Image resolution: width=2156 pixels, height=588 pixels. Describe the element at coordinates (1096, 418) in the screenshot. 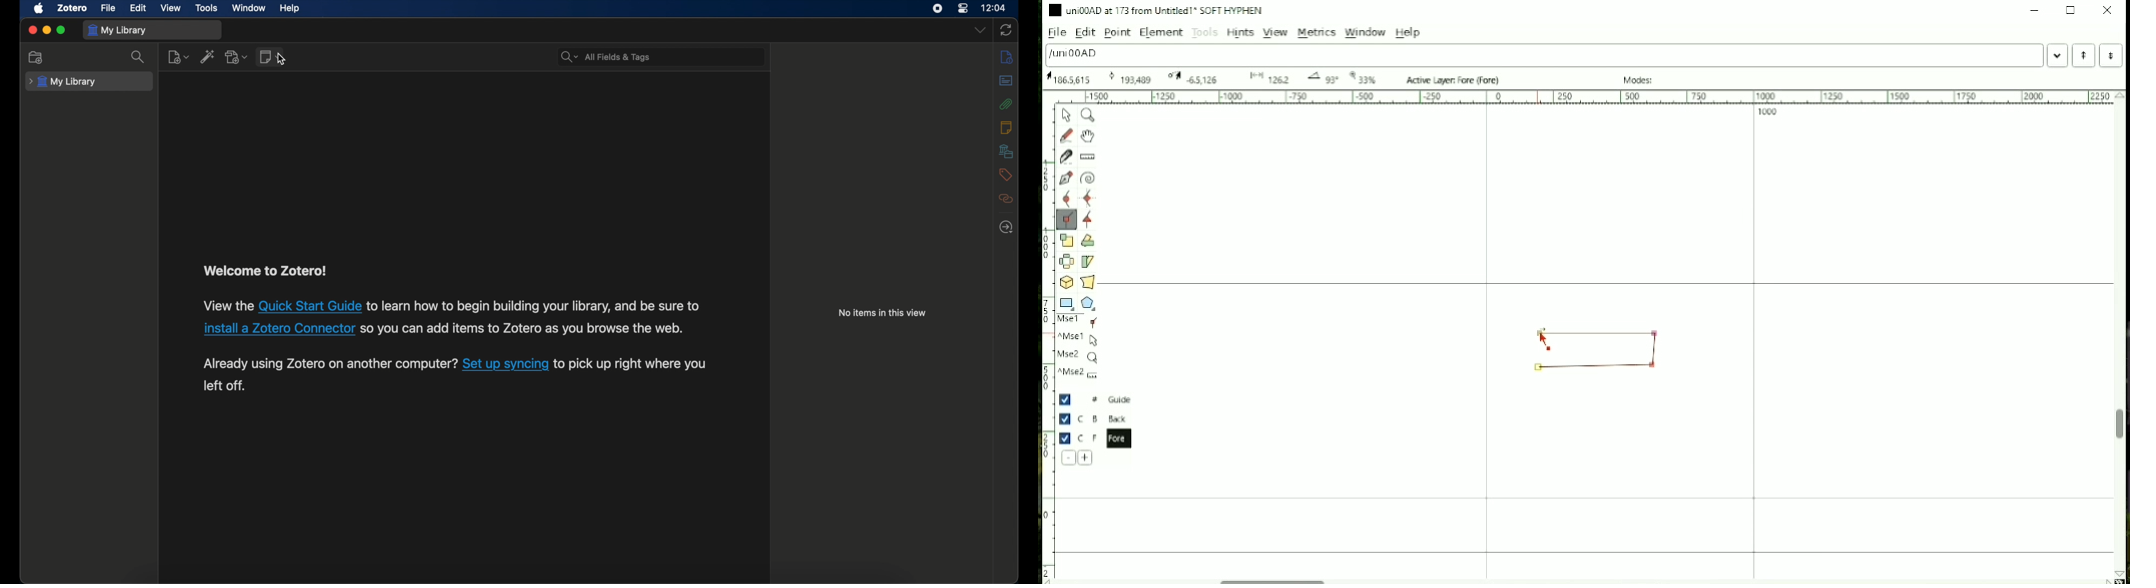

I see `Back` at that location.